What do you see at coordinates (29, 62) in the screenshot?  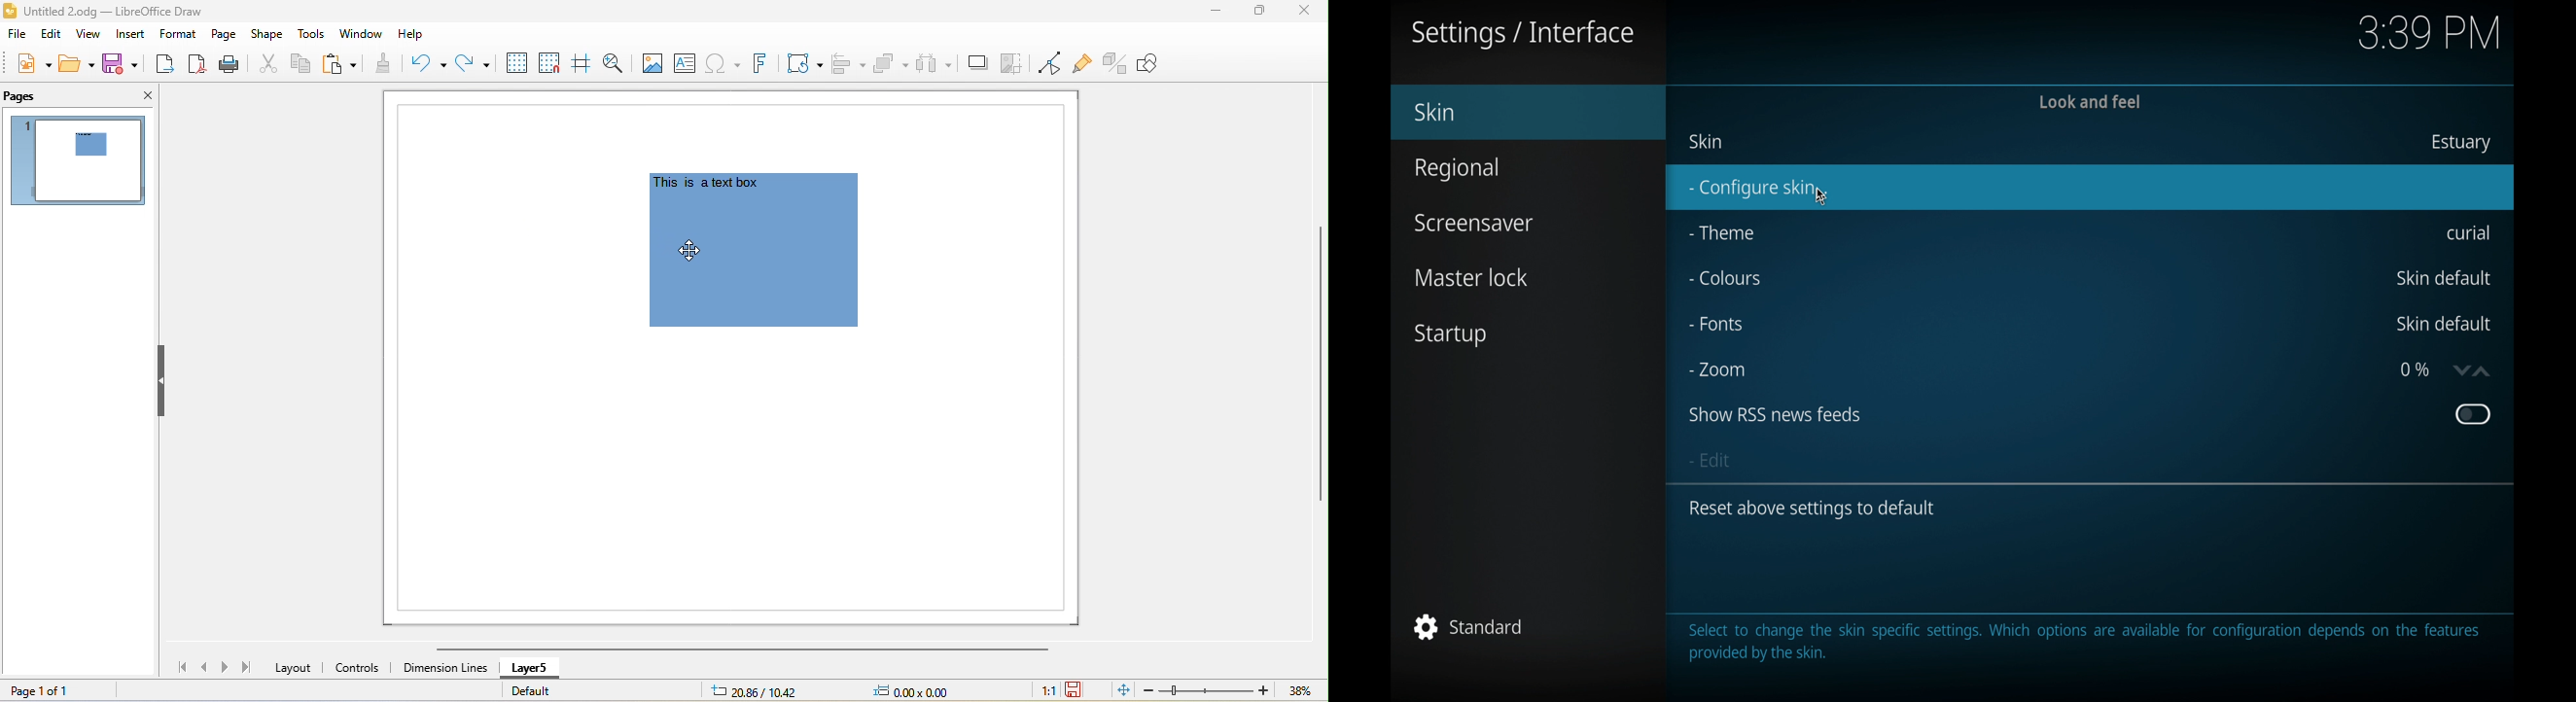 I see `new` at bounding box center [29, 62].